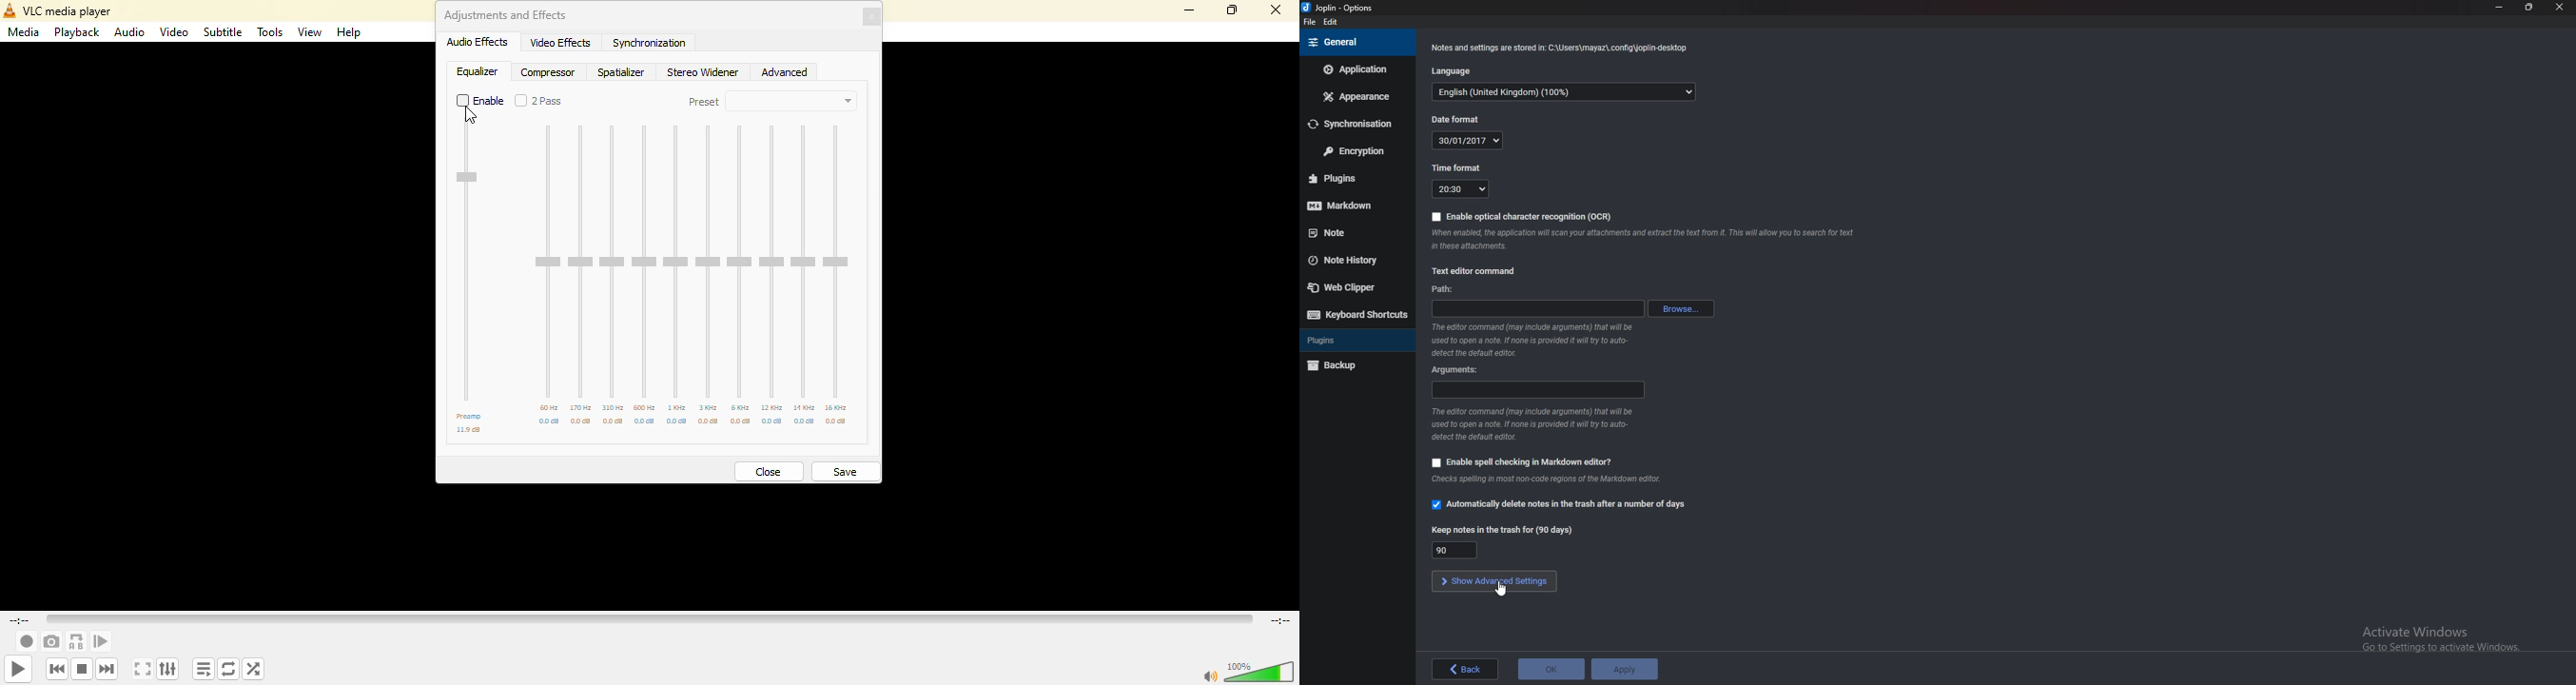 This screenshot has height=700, width=2576. Describe the element at coordinates (1562, 93) in the screenshot. I see `English` at that location.